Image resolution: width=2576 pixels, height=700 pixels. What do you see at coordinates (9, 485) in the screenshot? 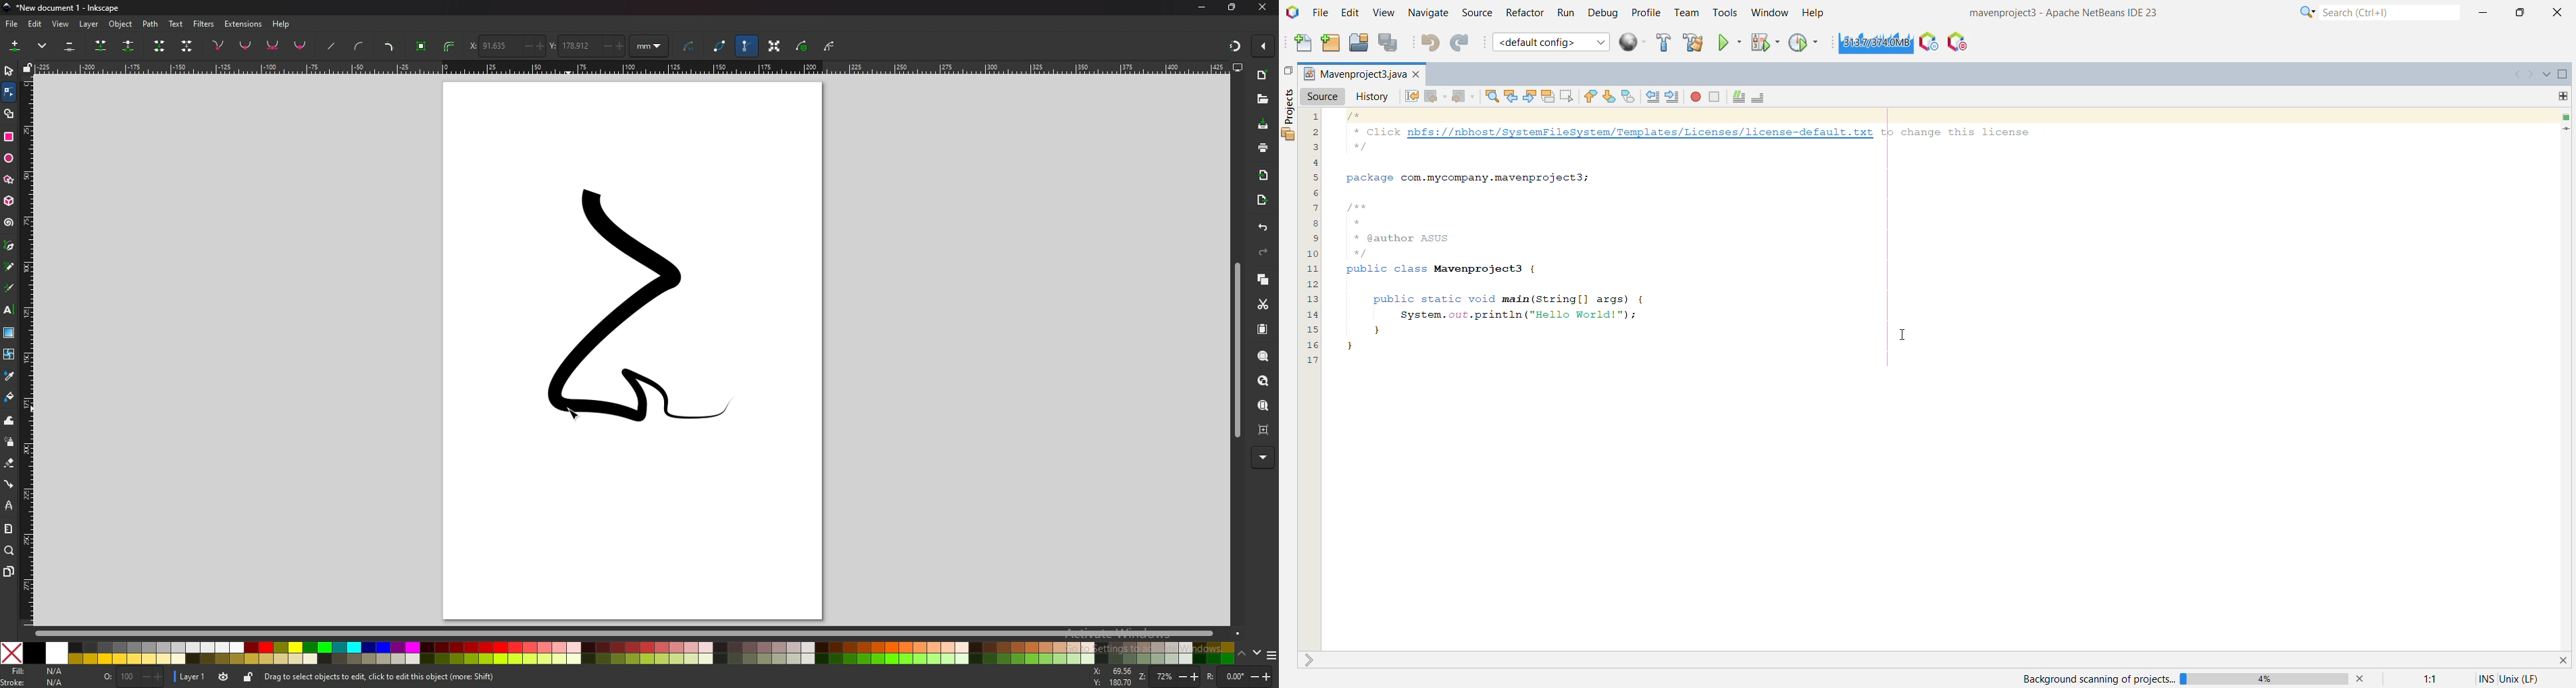
I see `connector` at bounding box center [9, 485].